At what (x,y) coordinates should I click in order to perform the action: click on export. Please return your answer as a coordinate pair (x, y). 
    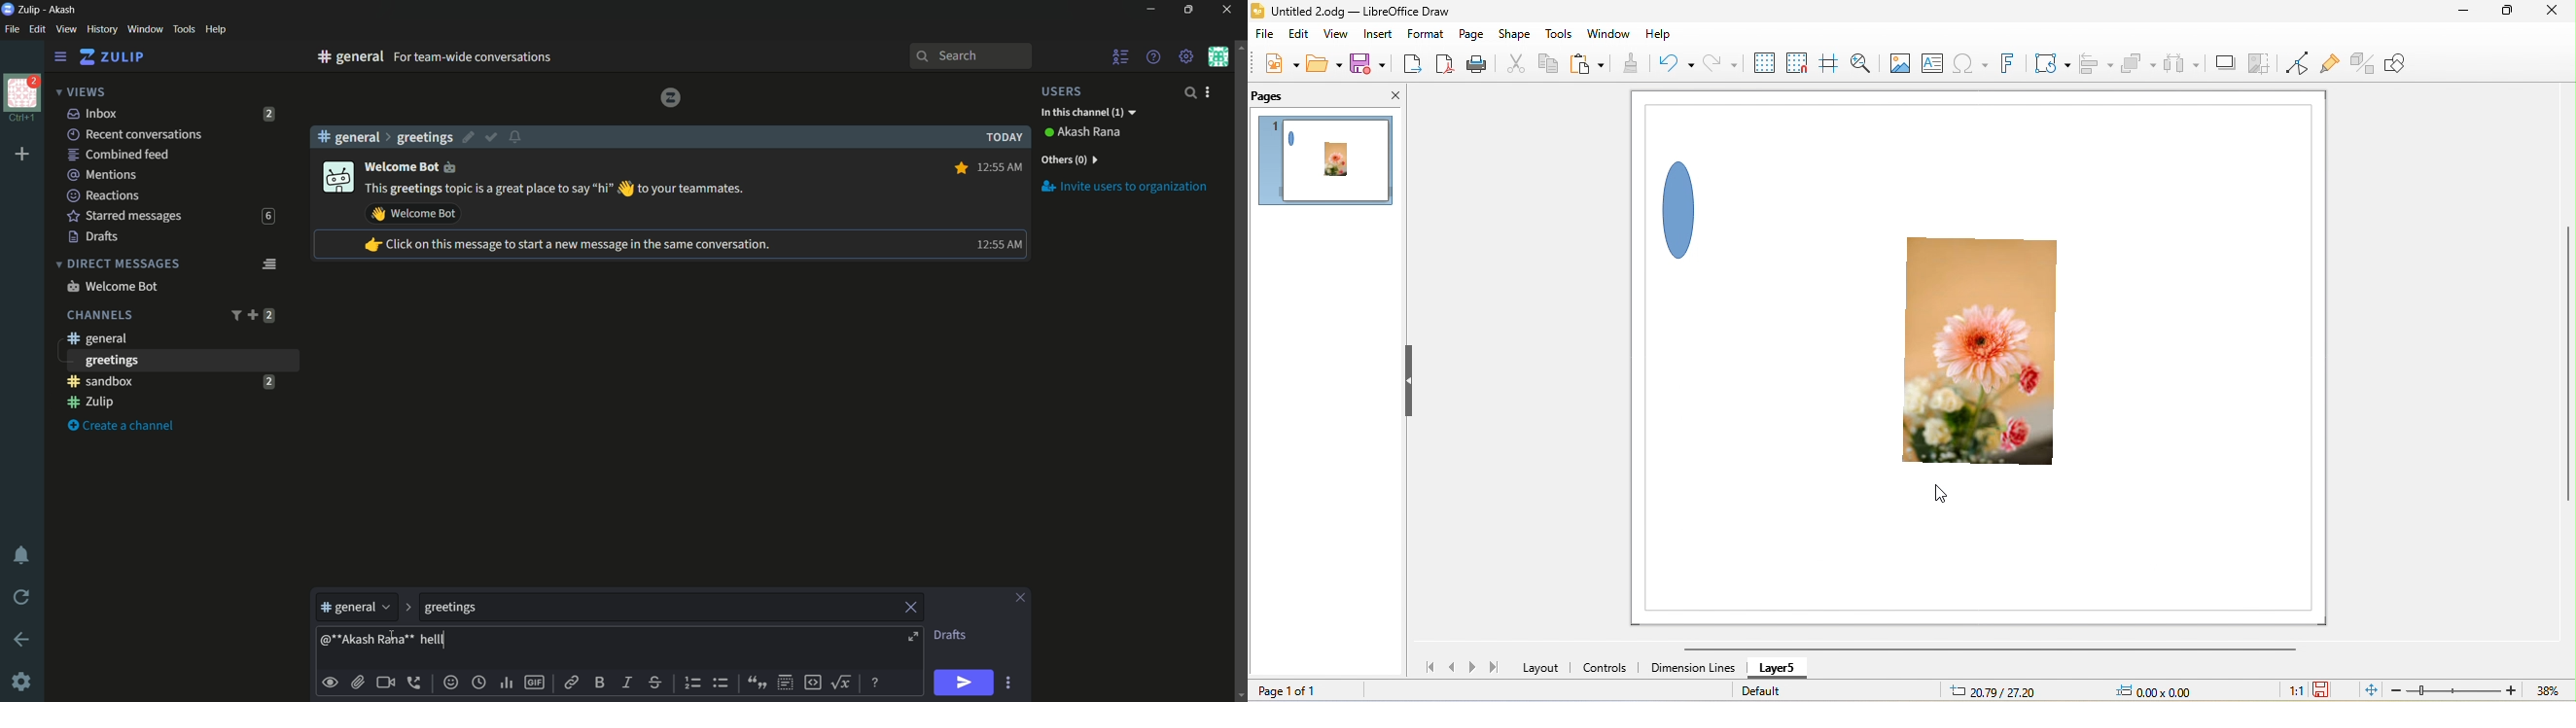
    Looking at the image, I should click on (1411, 62).